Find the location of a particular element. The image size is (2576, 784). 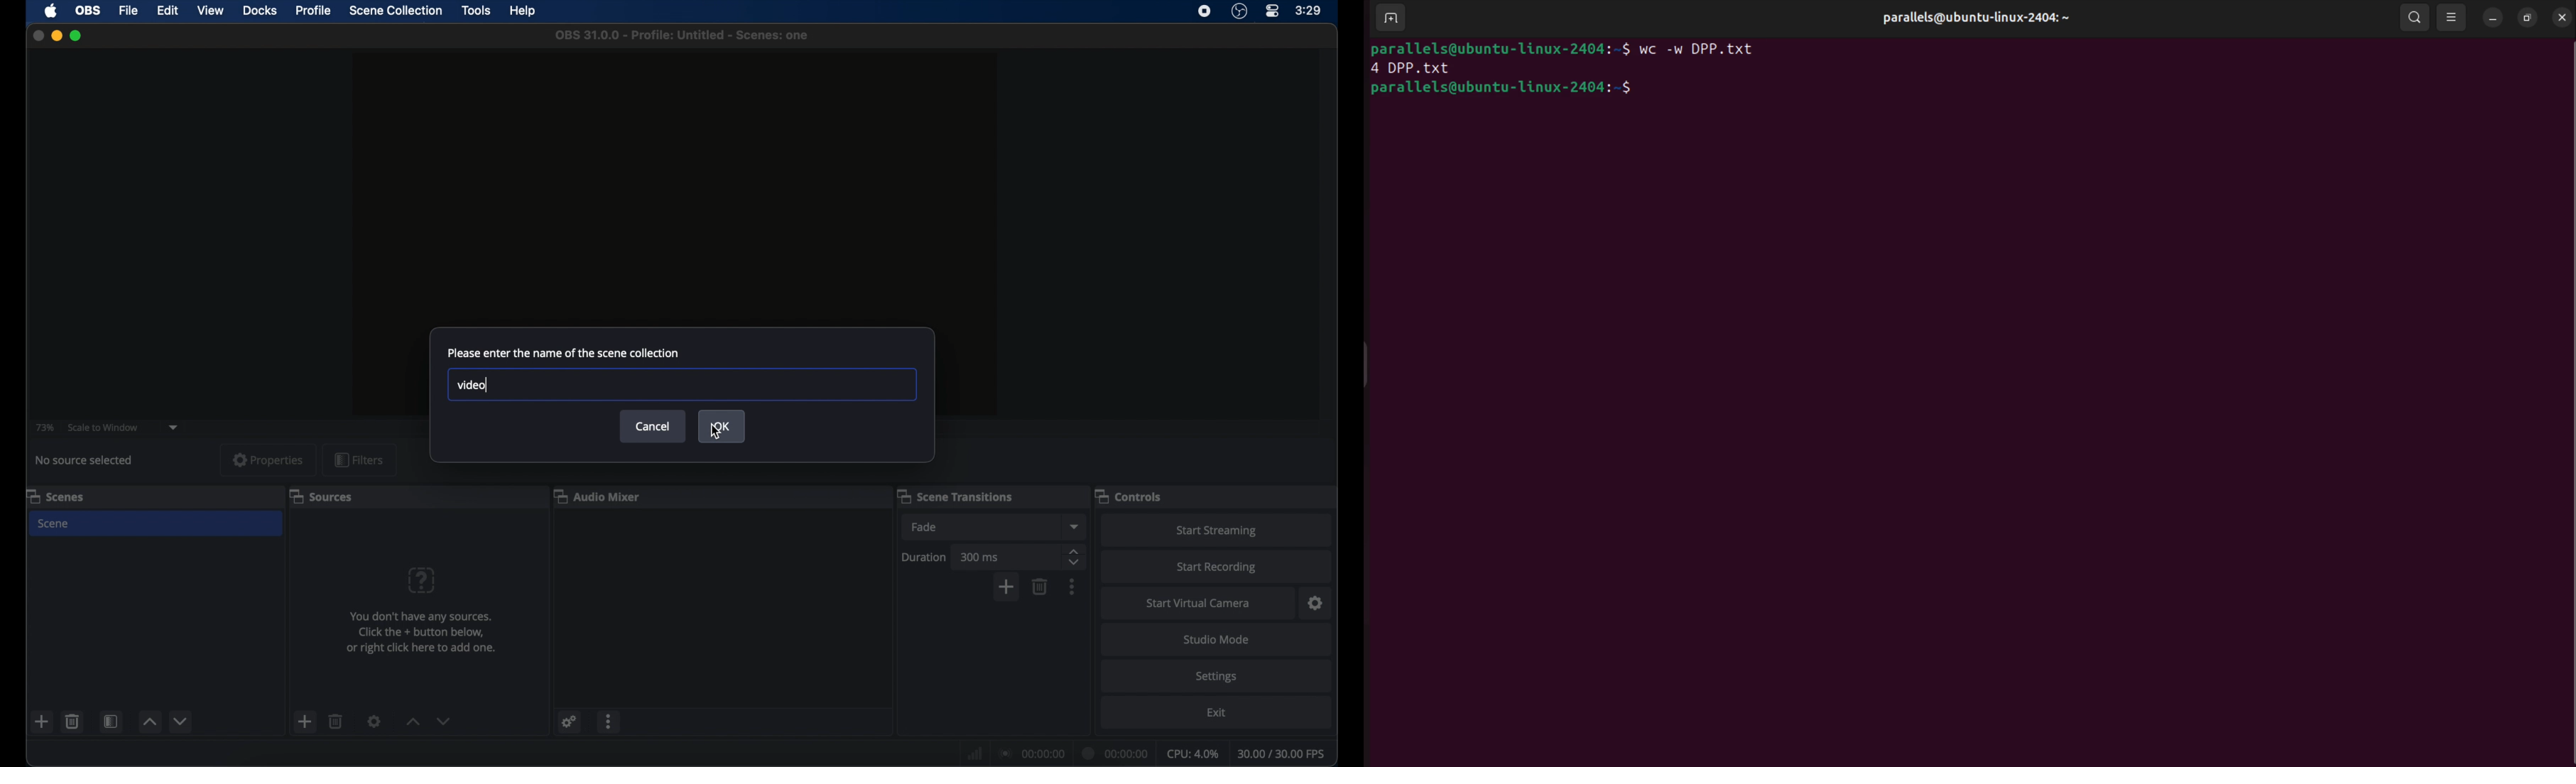

close is located at coordinates (2564, 16).